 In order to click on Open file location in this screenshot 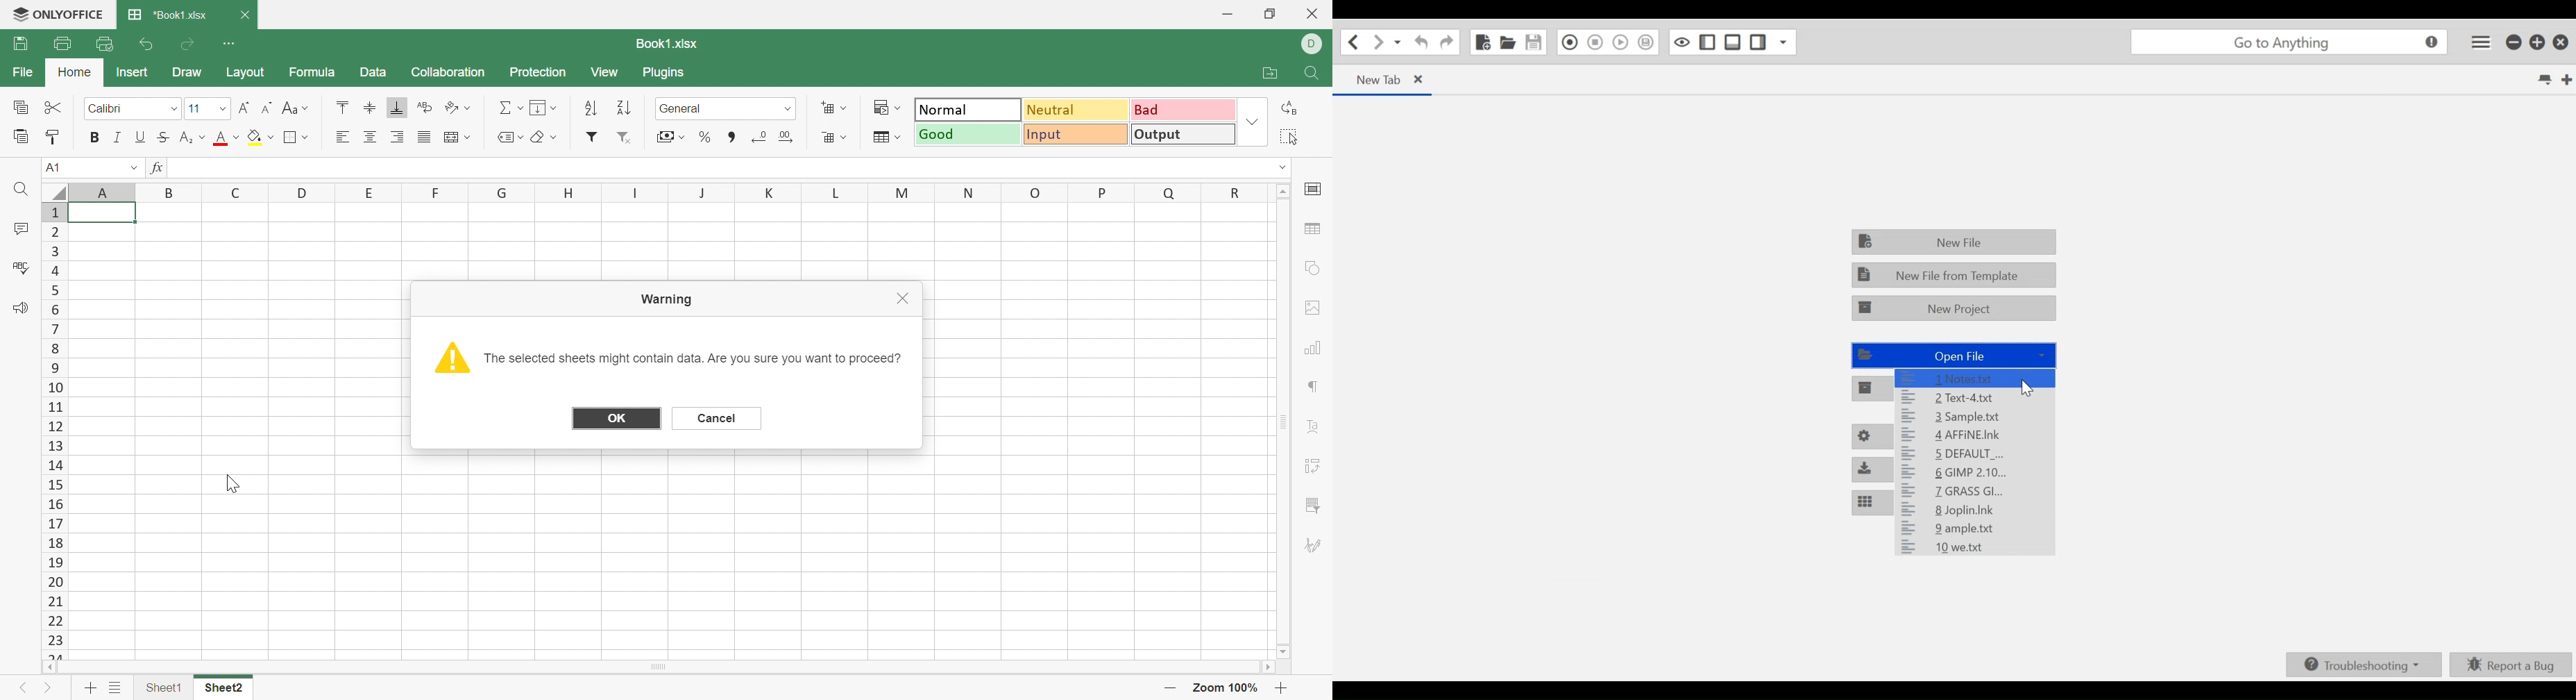, I will do `click(1262, 73)`.